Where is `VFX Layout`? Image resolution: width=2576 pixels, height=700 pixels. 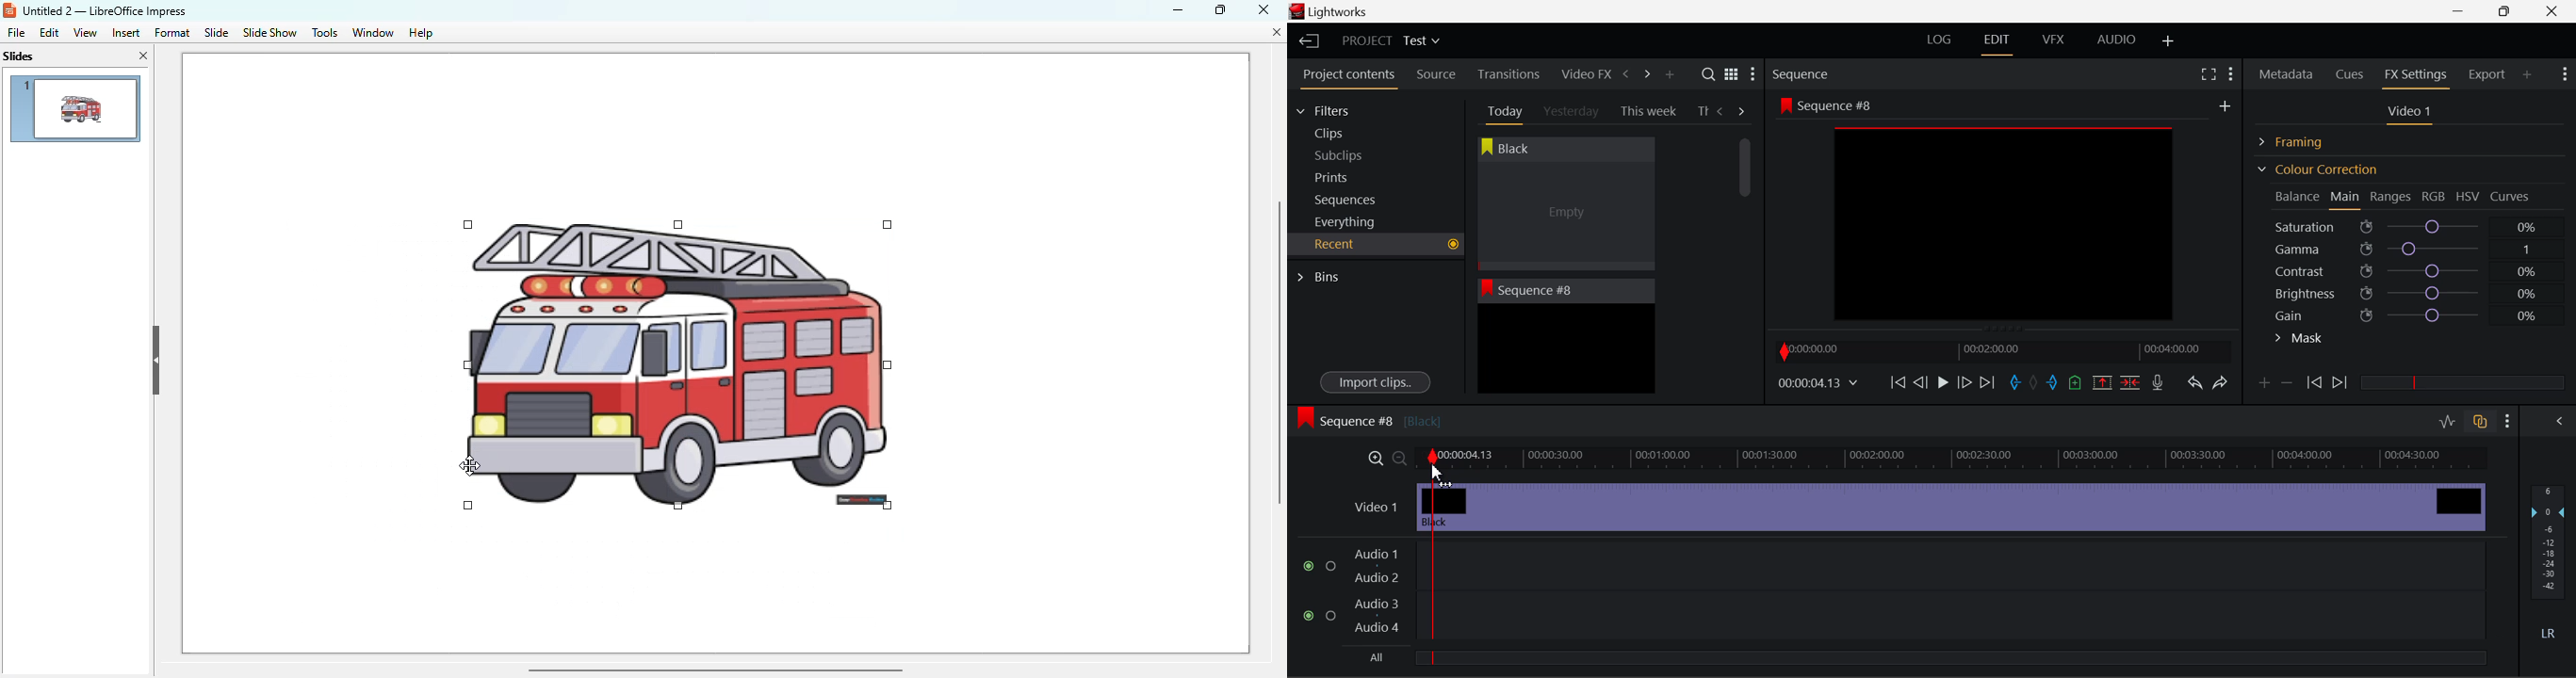 VFX Layout is located at coordinates (2056, 41).